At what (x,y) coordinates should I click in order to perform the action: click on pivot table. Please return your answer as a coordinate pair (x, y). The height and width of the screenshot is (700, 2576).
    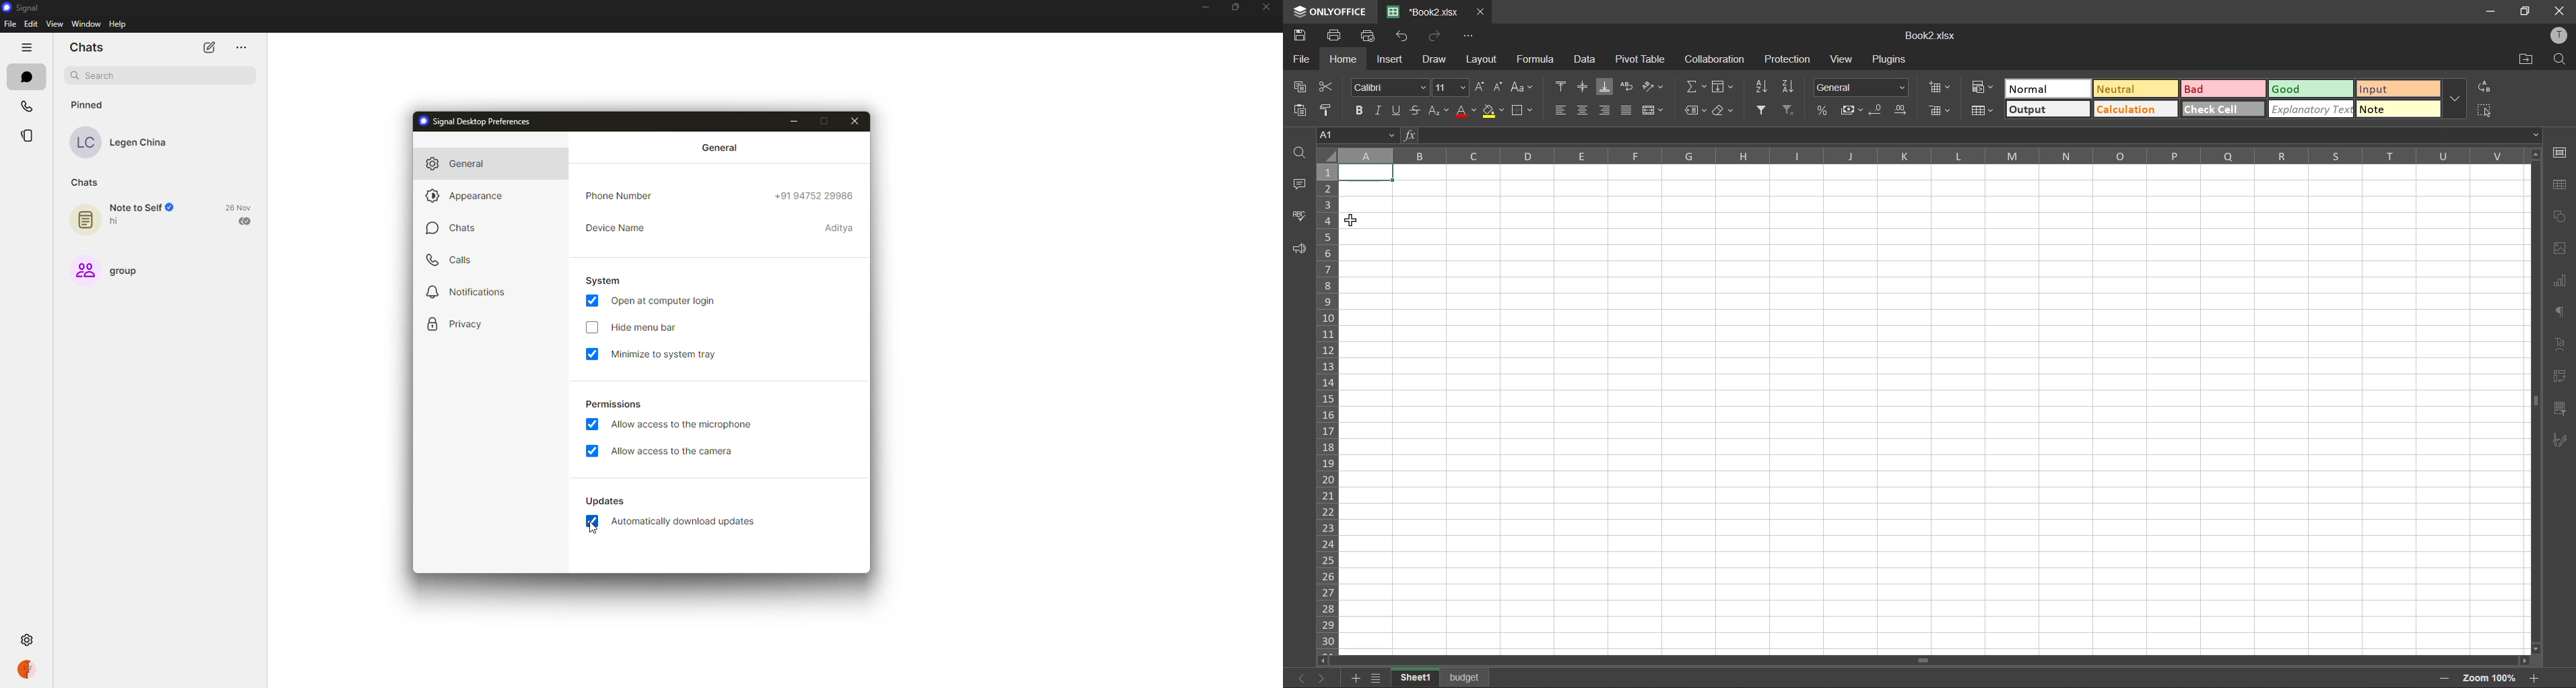
    Looking at the image, I should click on (2561, 376).